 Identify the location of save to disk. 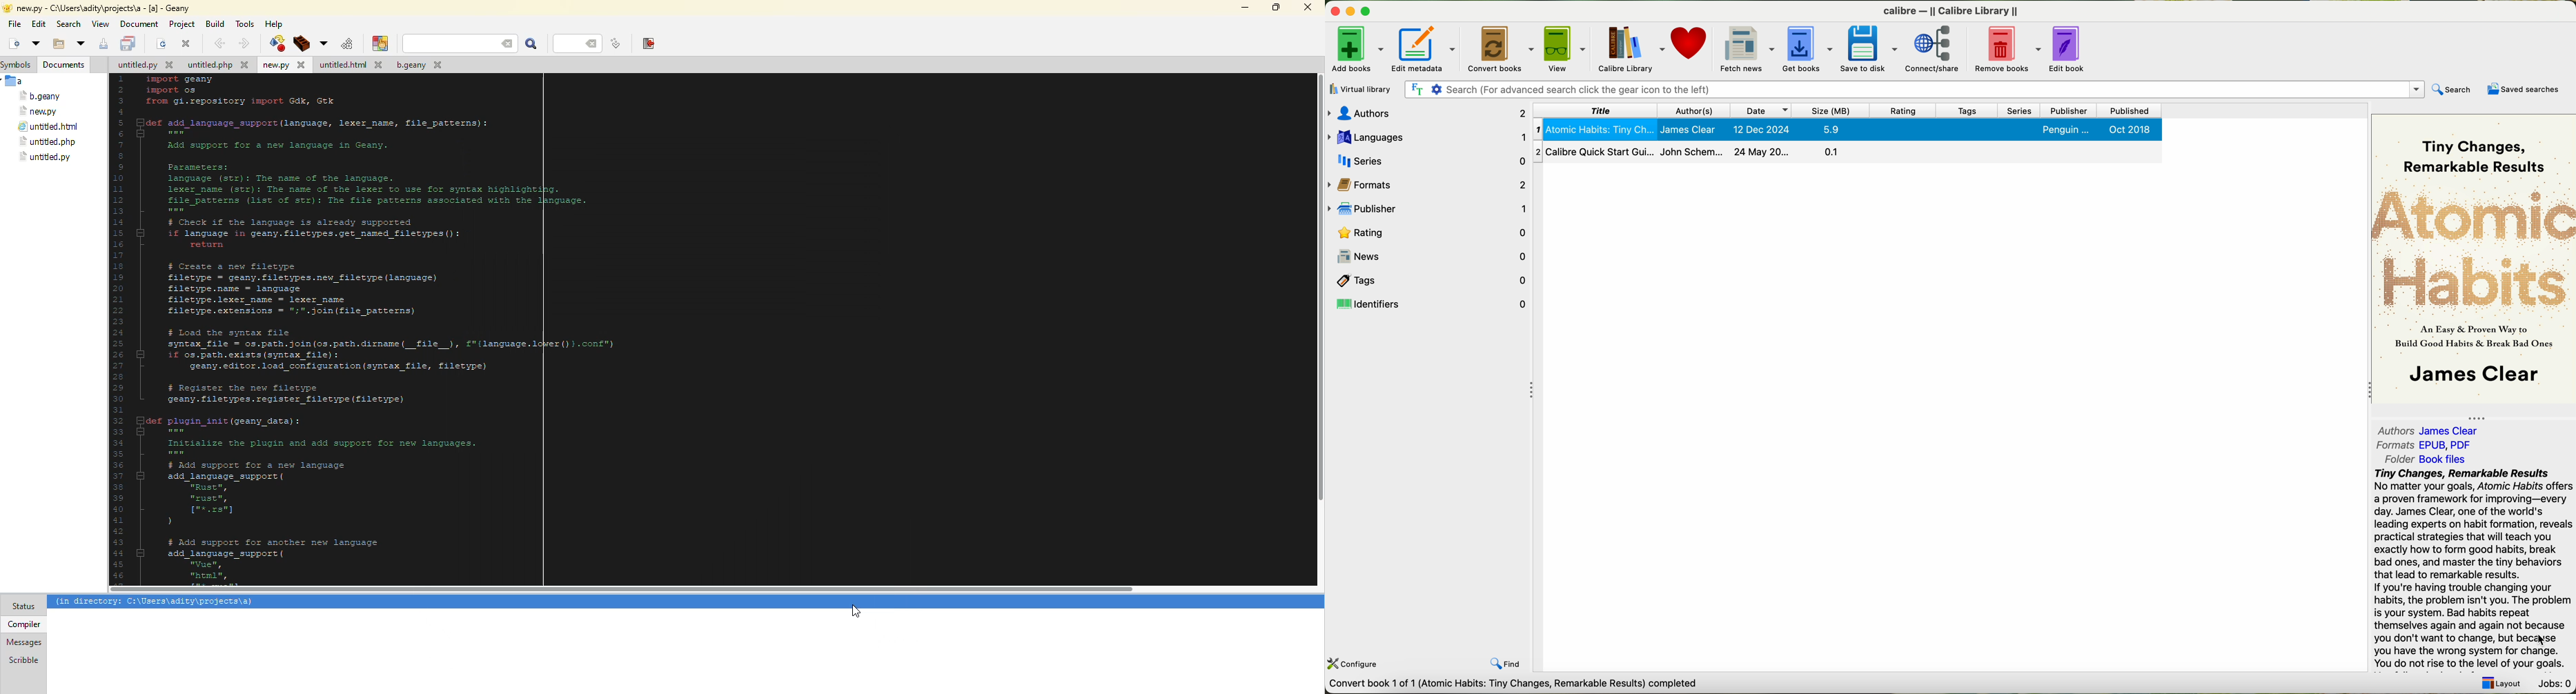
(1870, 49).